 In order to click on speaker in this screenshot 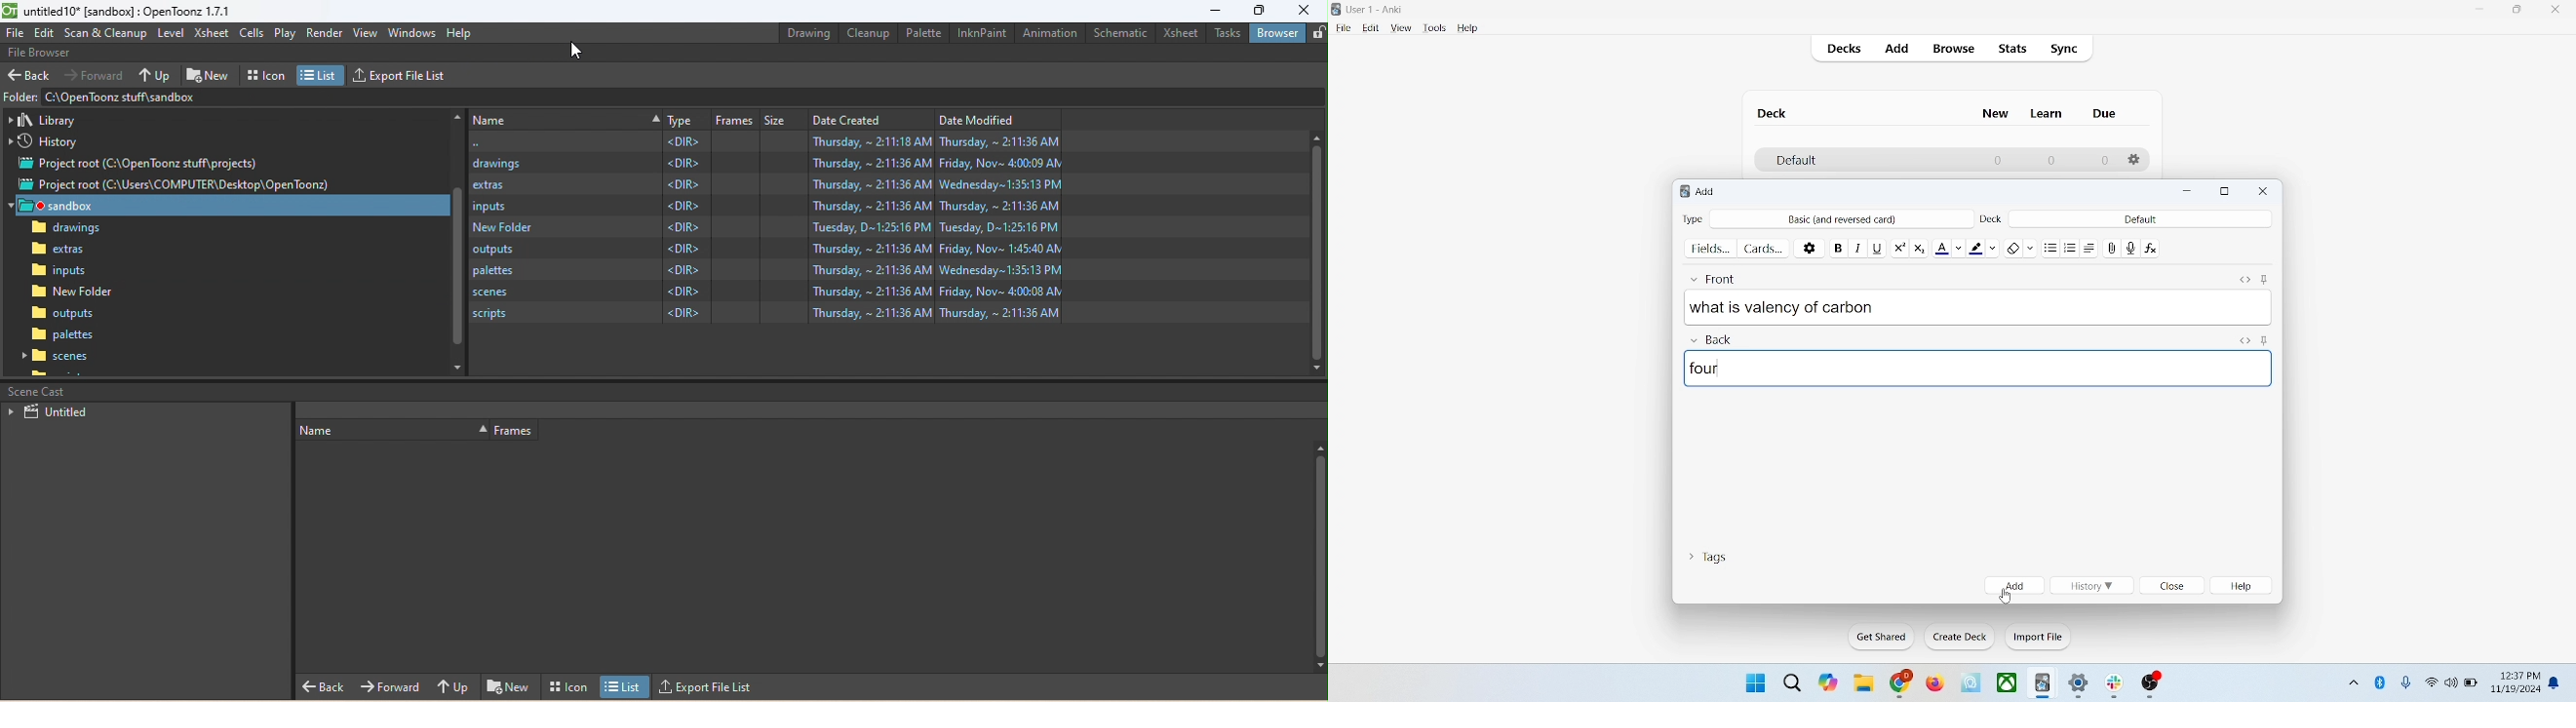, I will do `click(2451, 682)`.